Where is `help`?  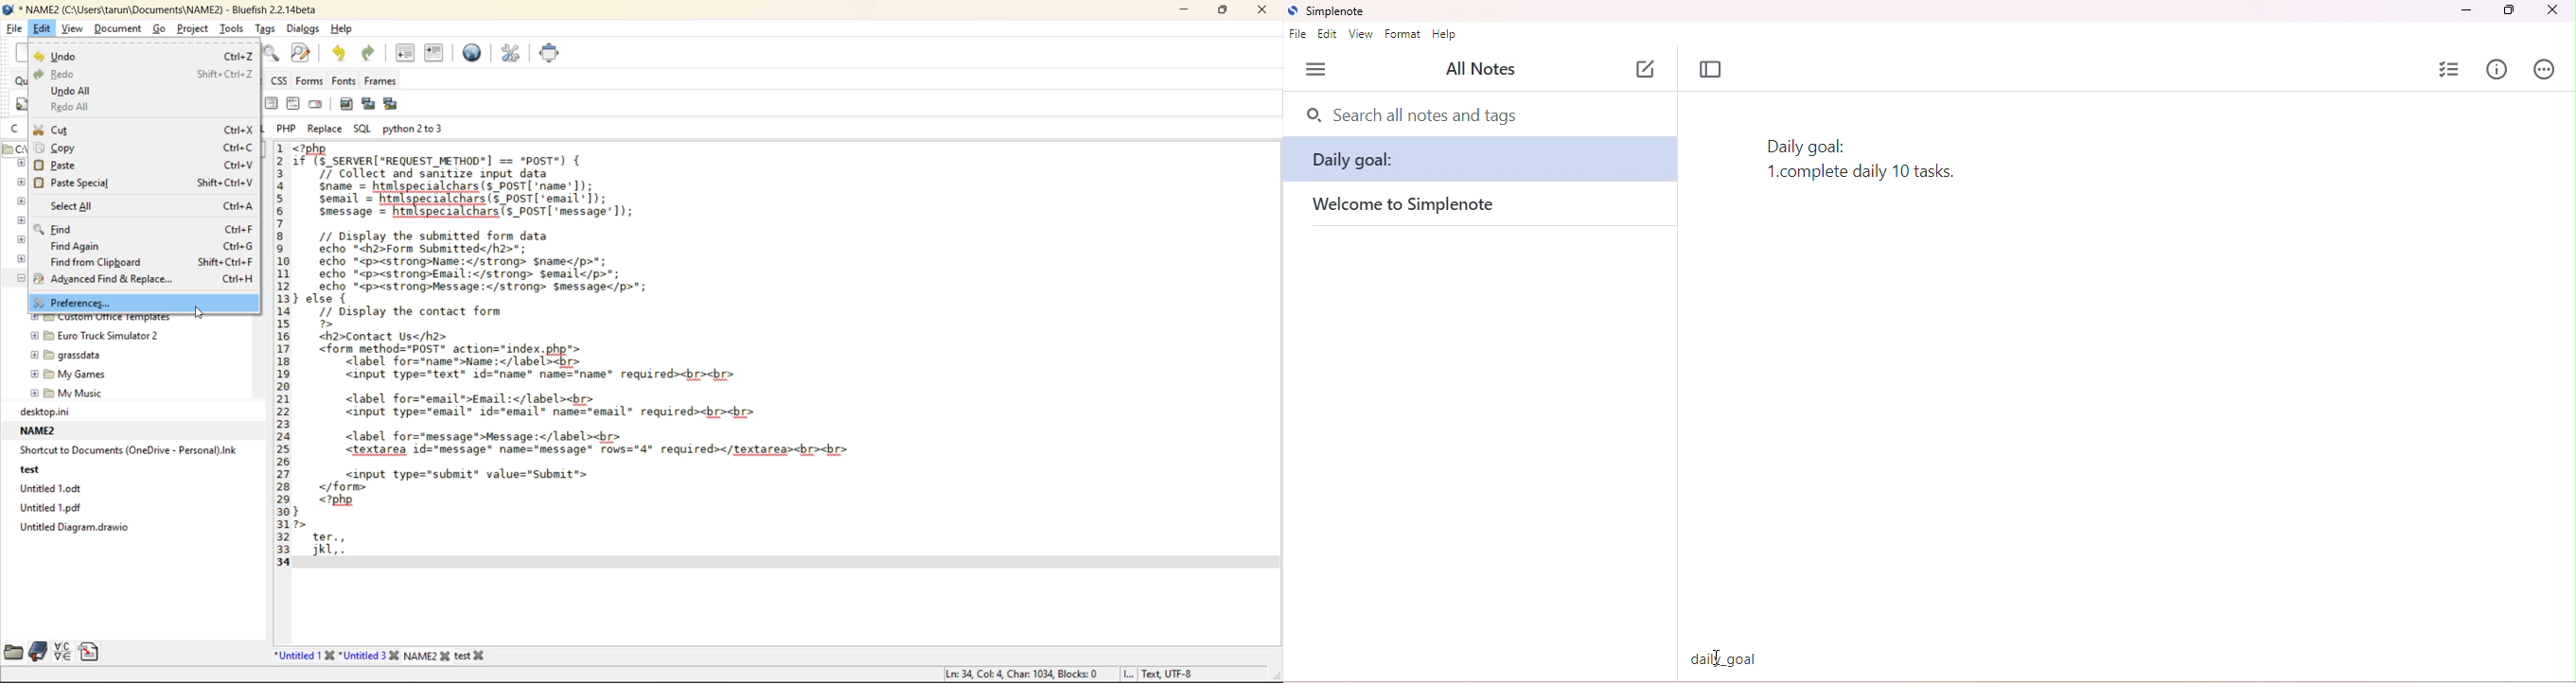
help is located at coordinates (1445, 33).